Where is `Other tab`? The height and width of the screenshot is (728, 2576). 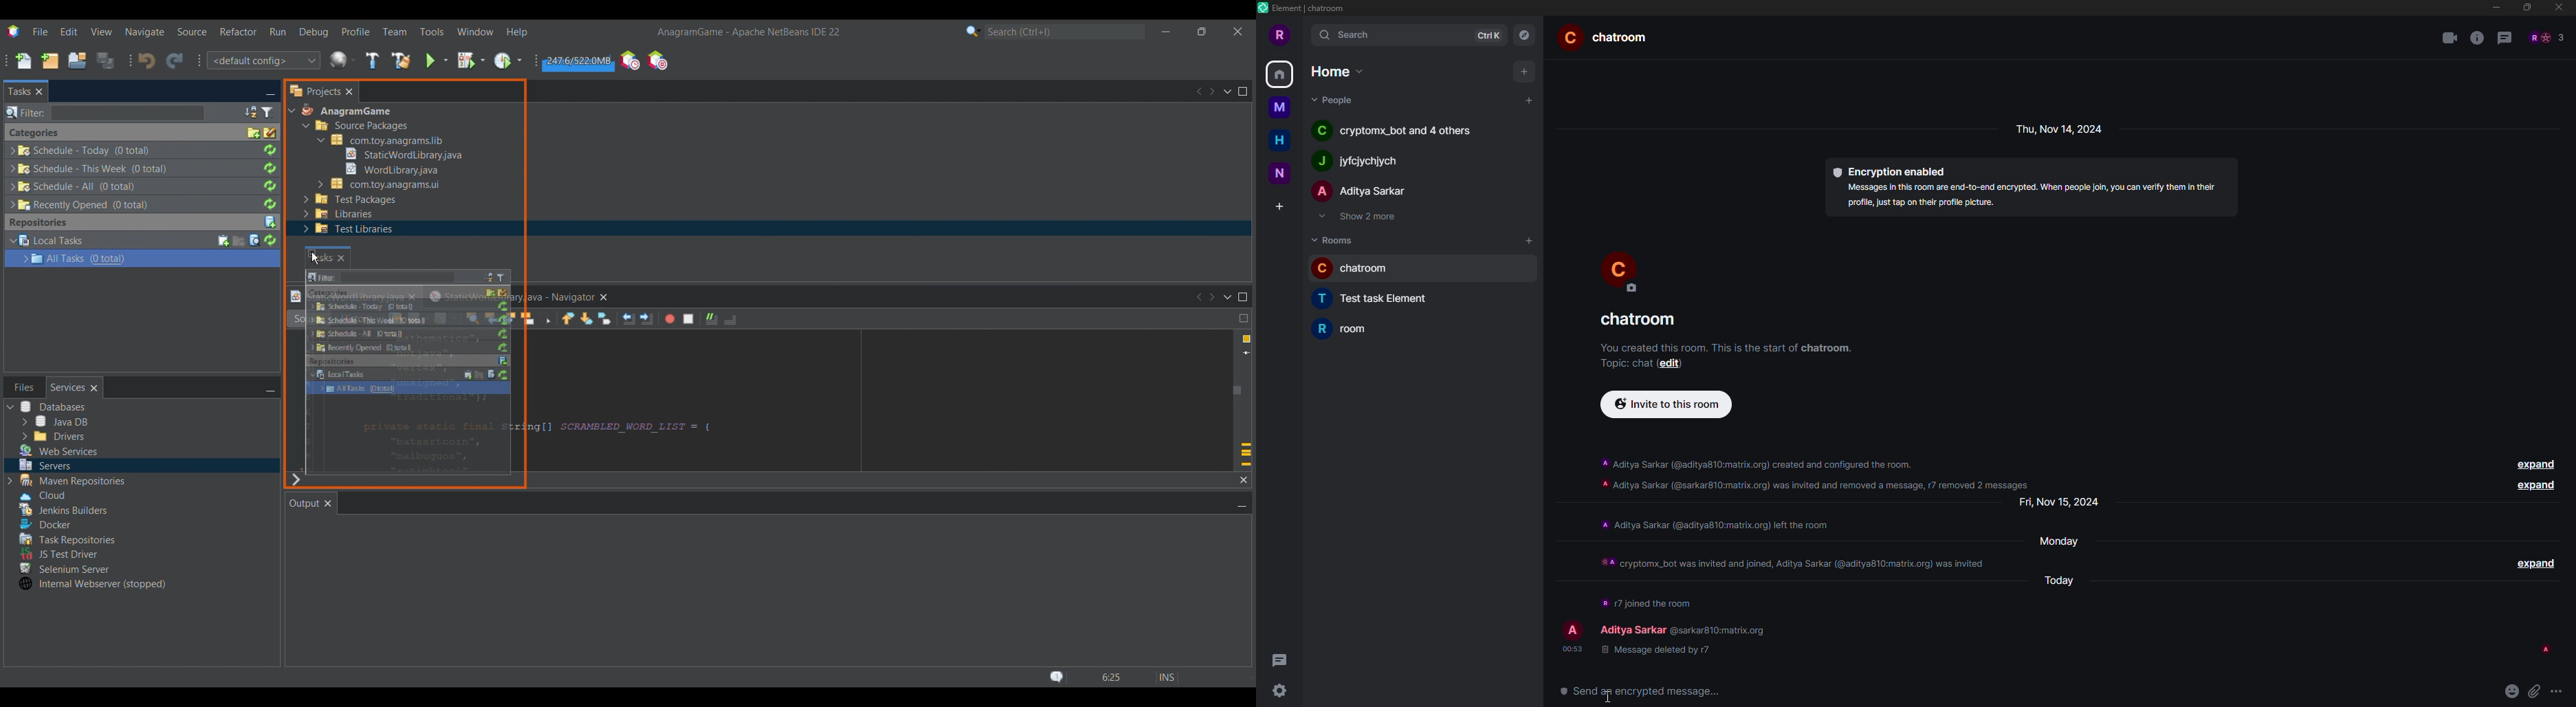 Other tab is located at coordinates (24, 387).